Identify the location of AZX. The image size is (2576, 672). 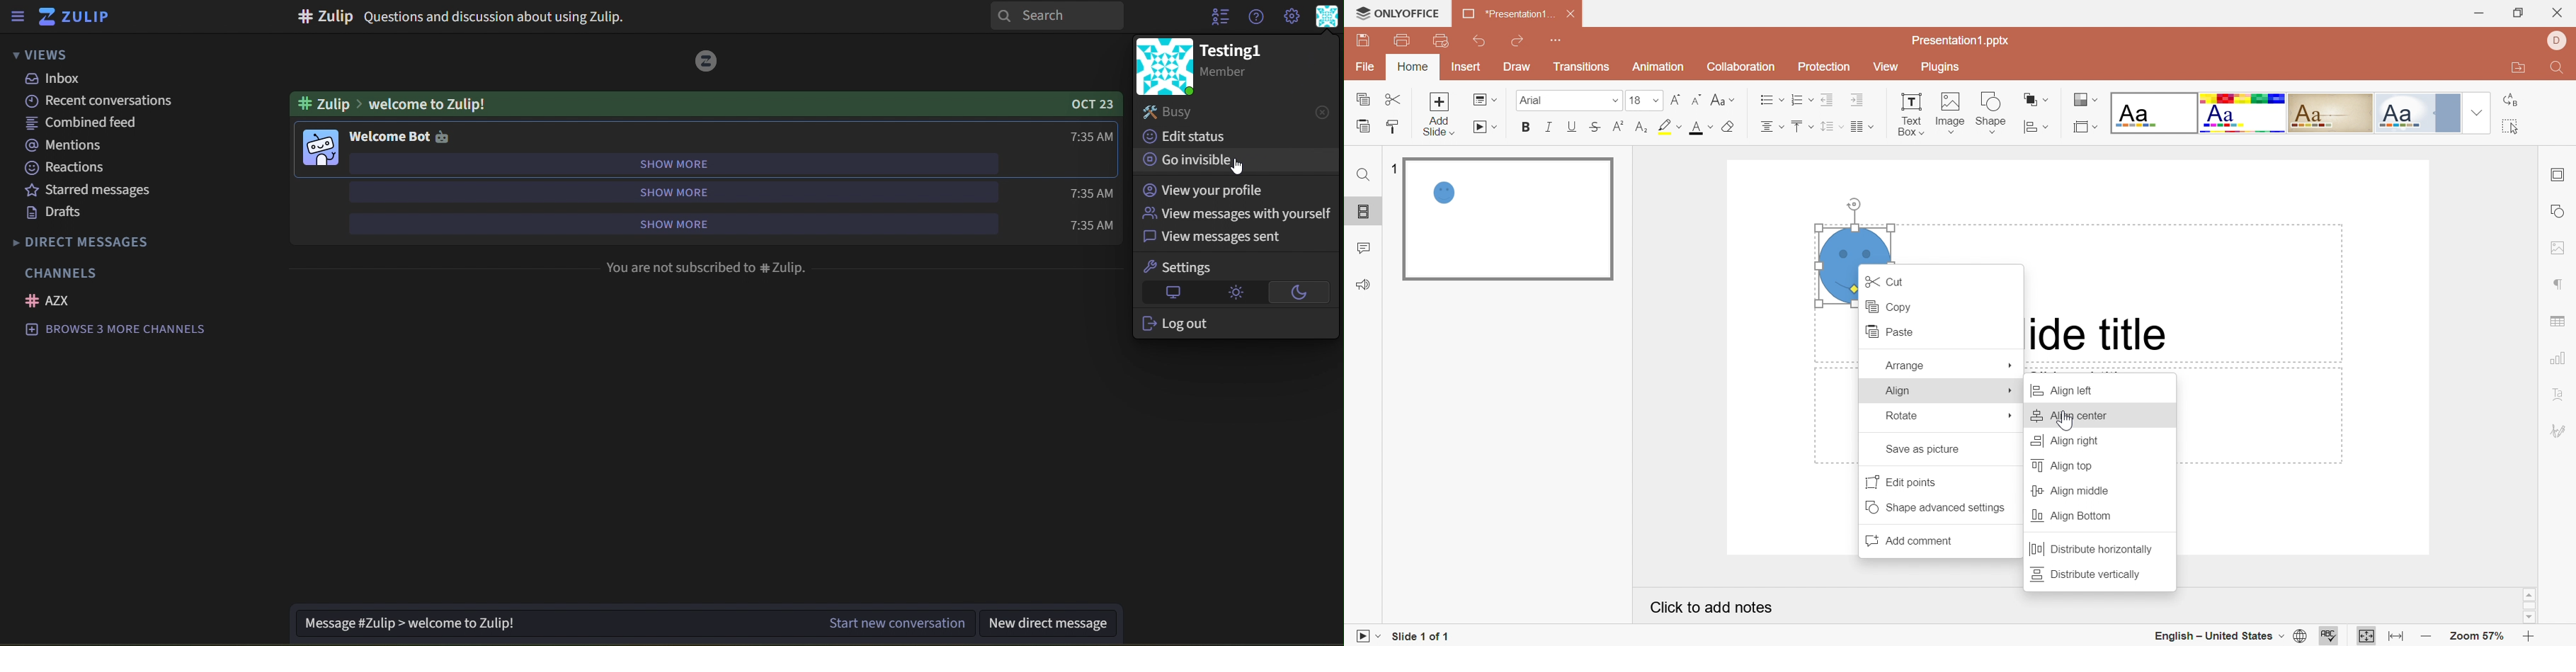
(51, 301).